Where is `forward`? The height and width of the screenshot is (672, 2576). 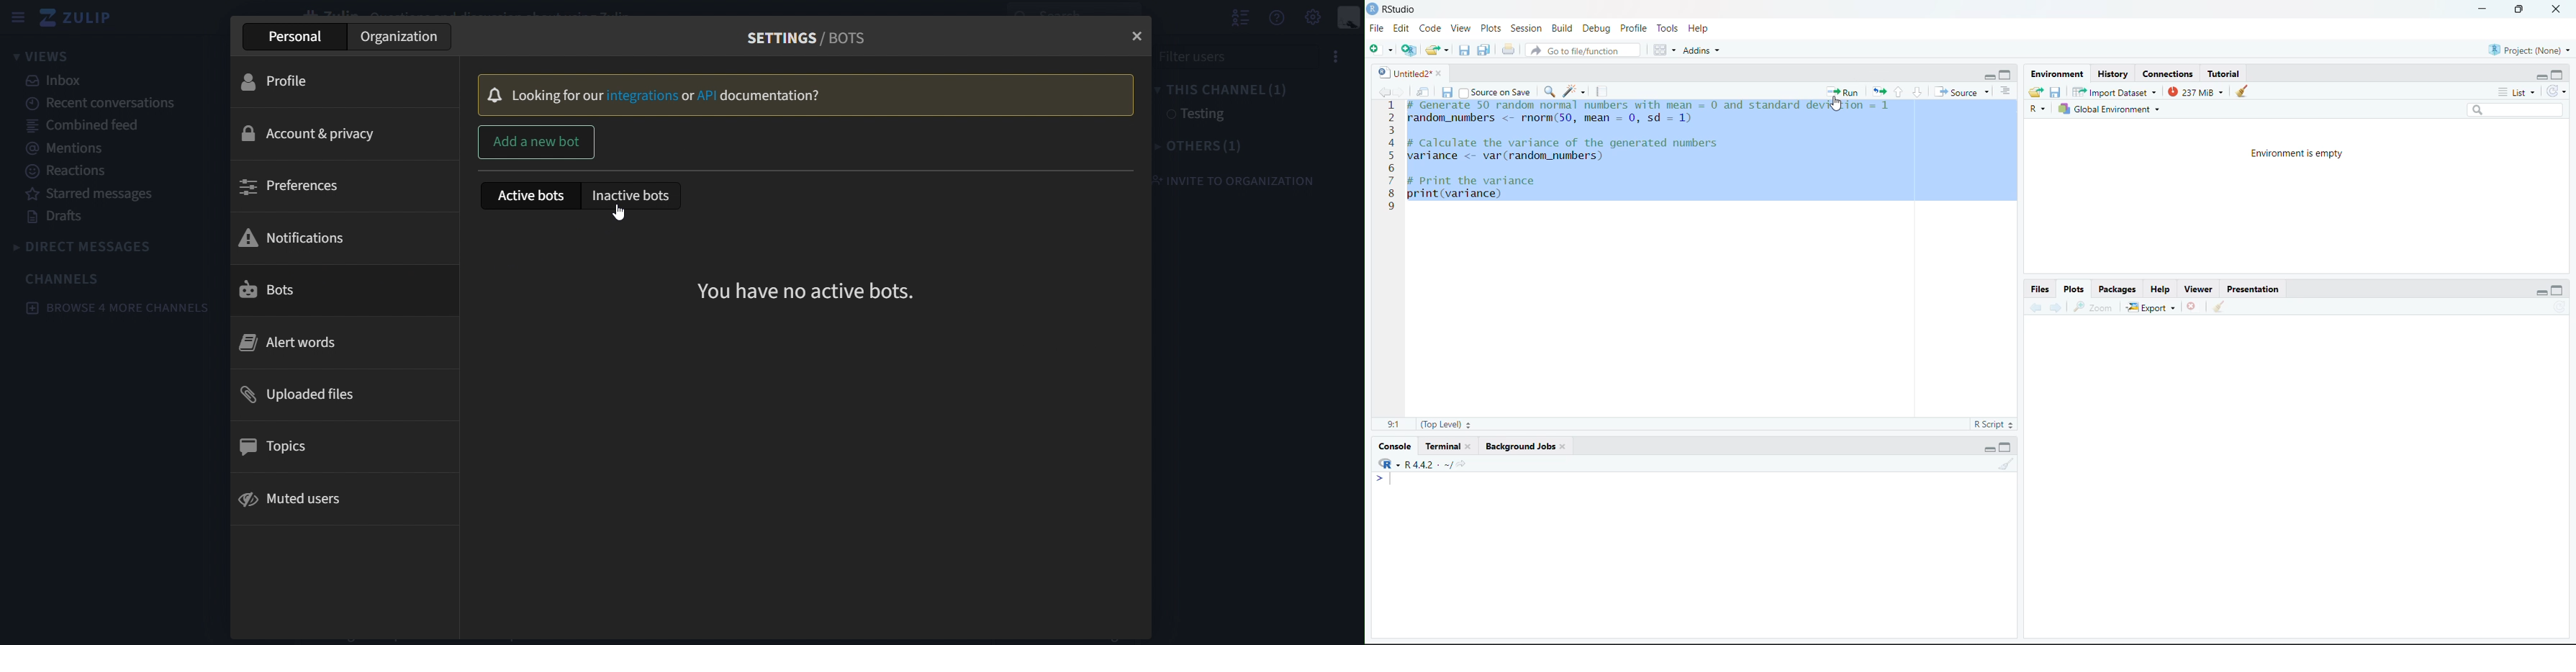
forward is located at coordinates (1400, 92).